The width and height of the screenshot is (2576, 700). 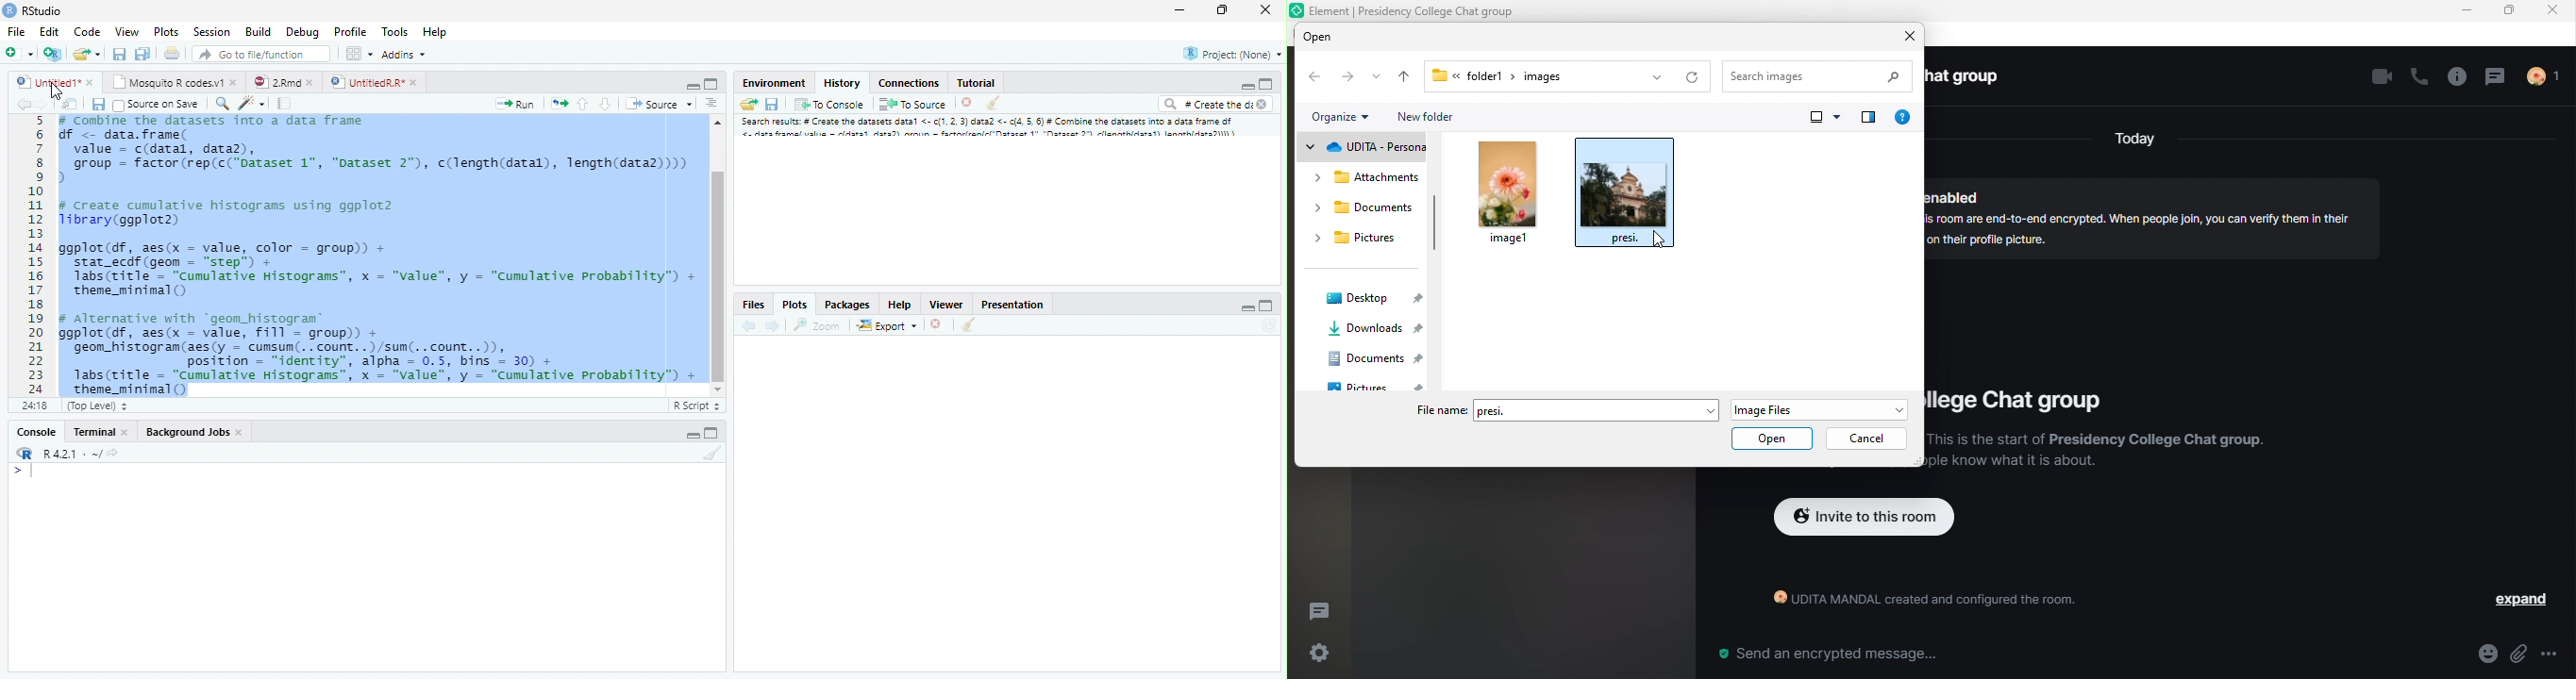 I want to click on recent location, so click(x=1376, y=79).